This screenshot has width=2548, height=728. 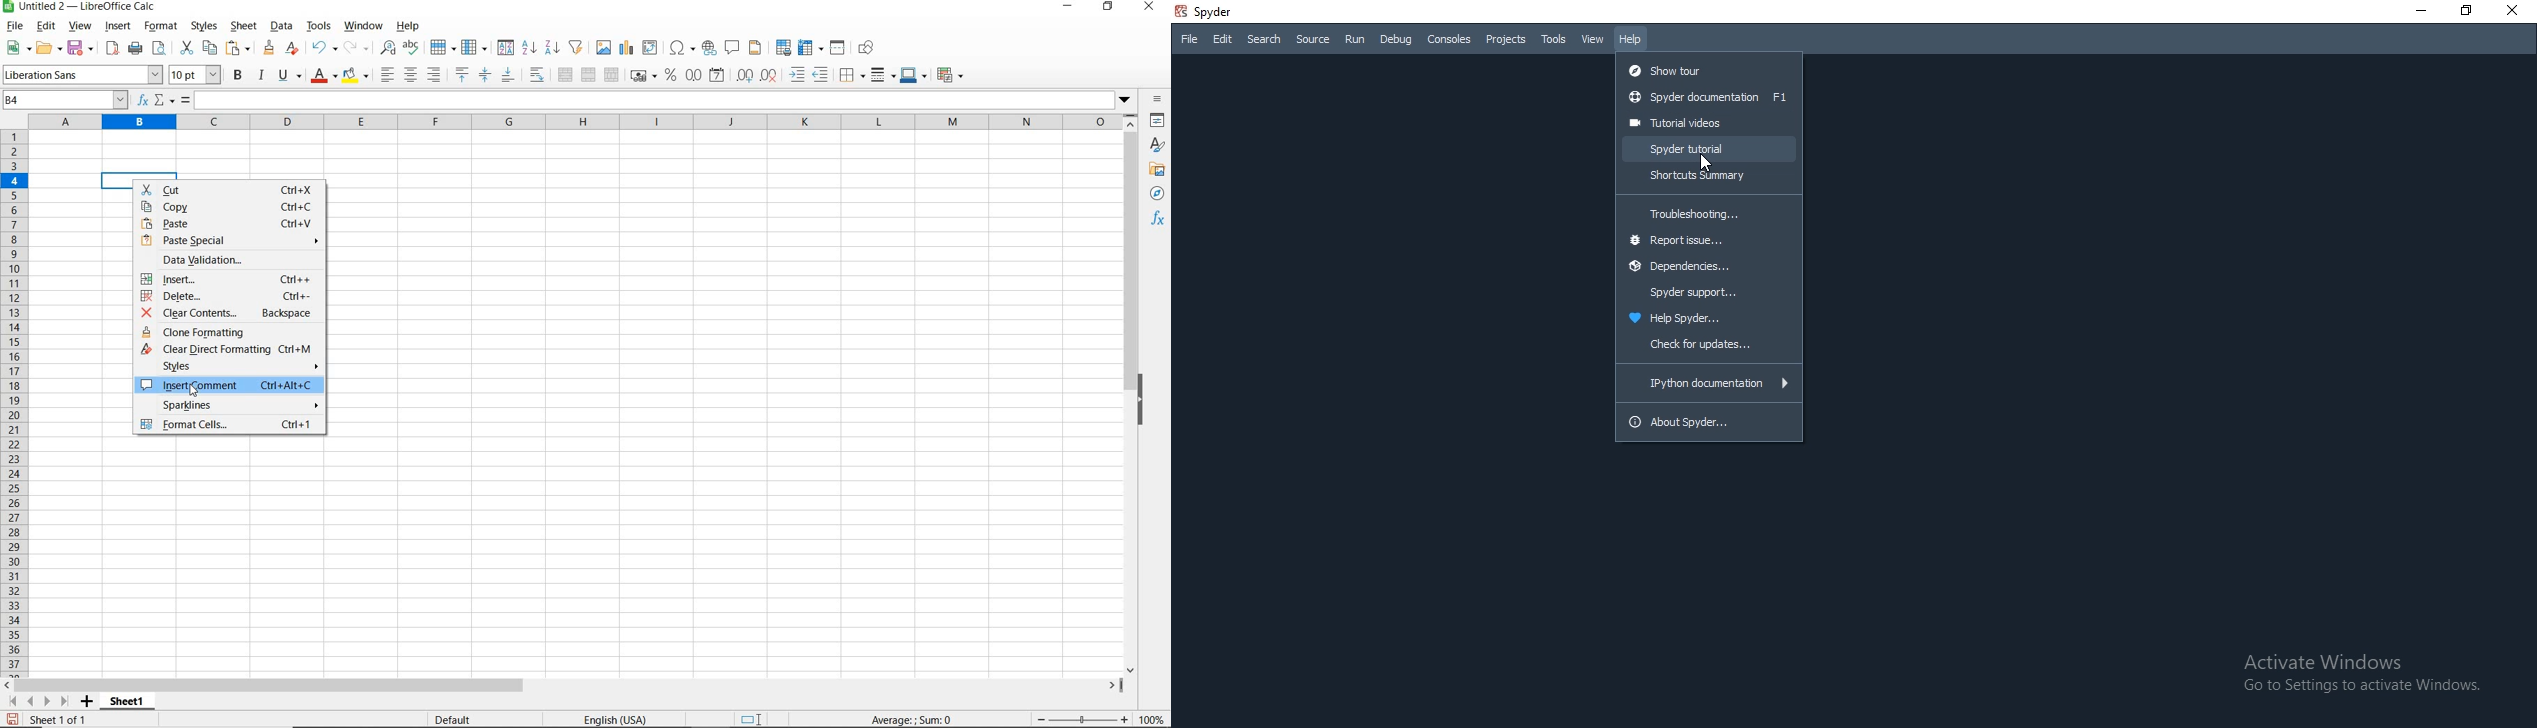 I want to click on decrease indent, so click(x=823, y=74).